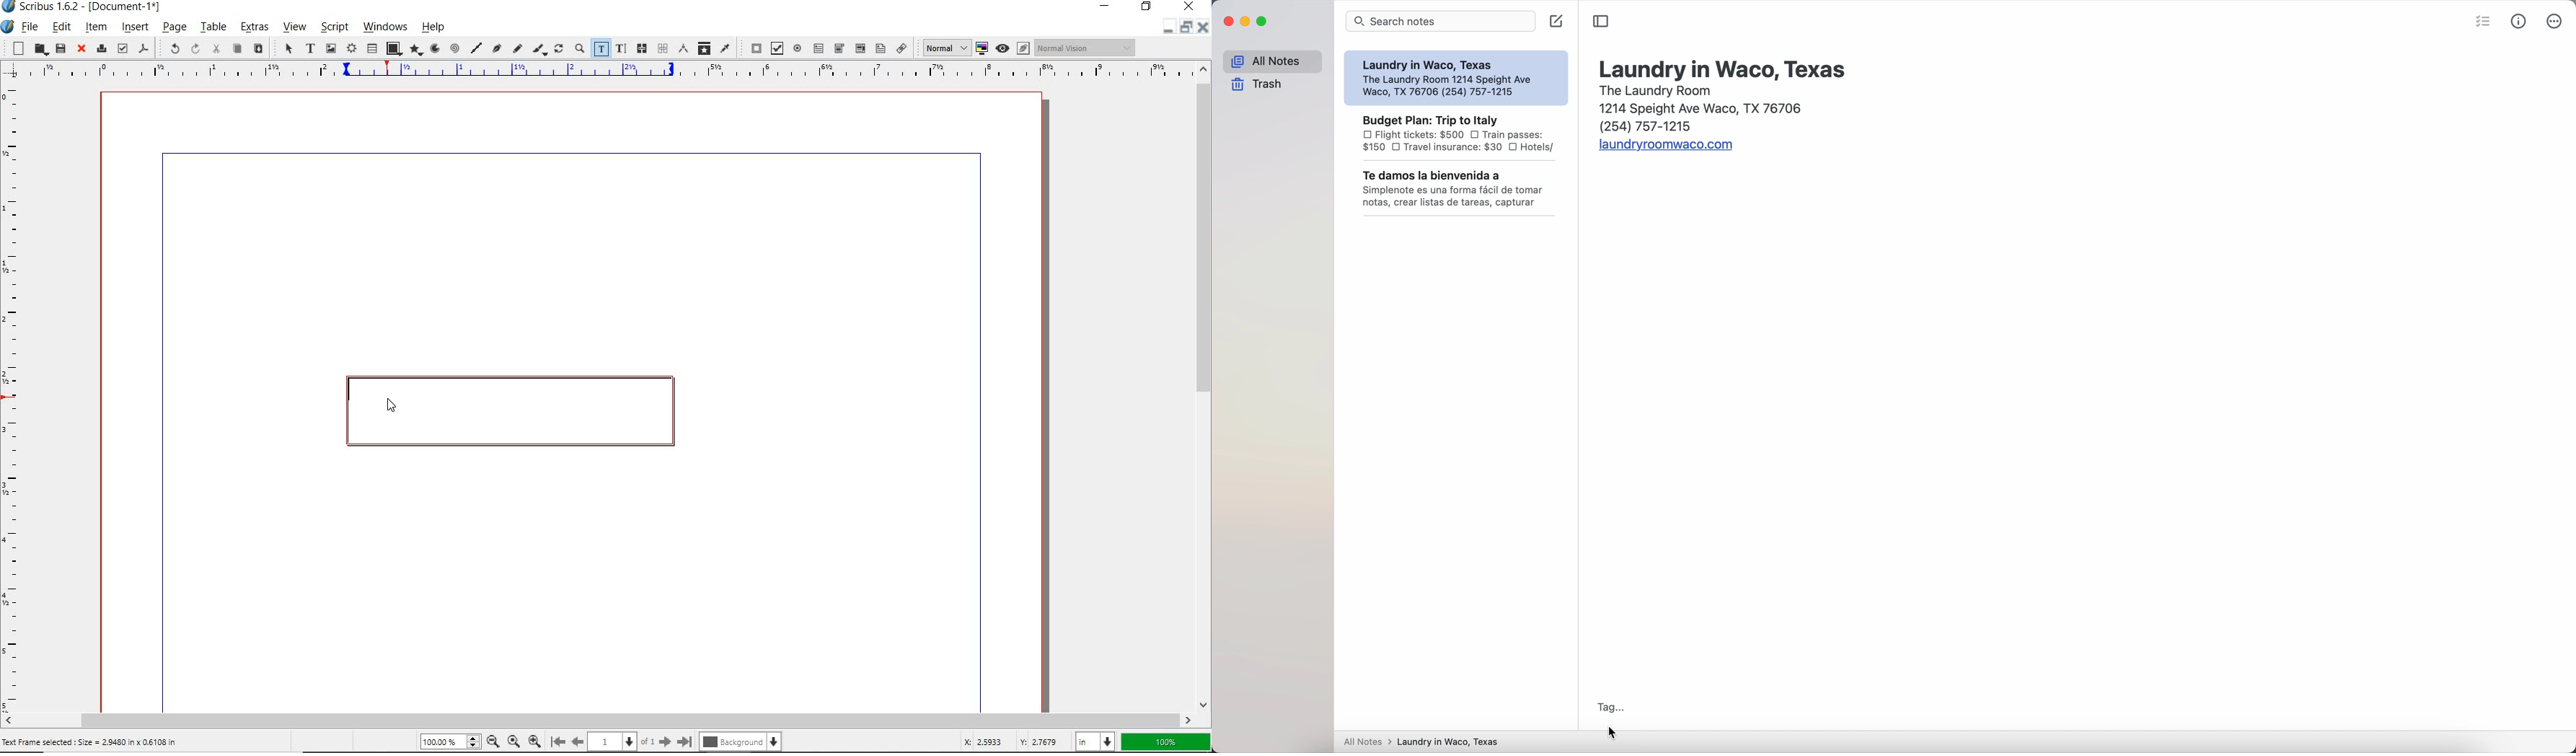  What do you see at coordinates (60, 48) in the screenshot?
I see `save` at bounding box center [60, 48].